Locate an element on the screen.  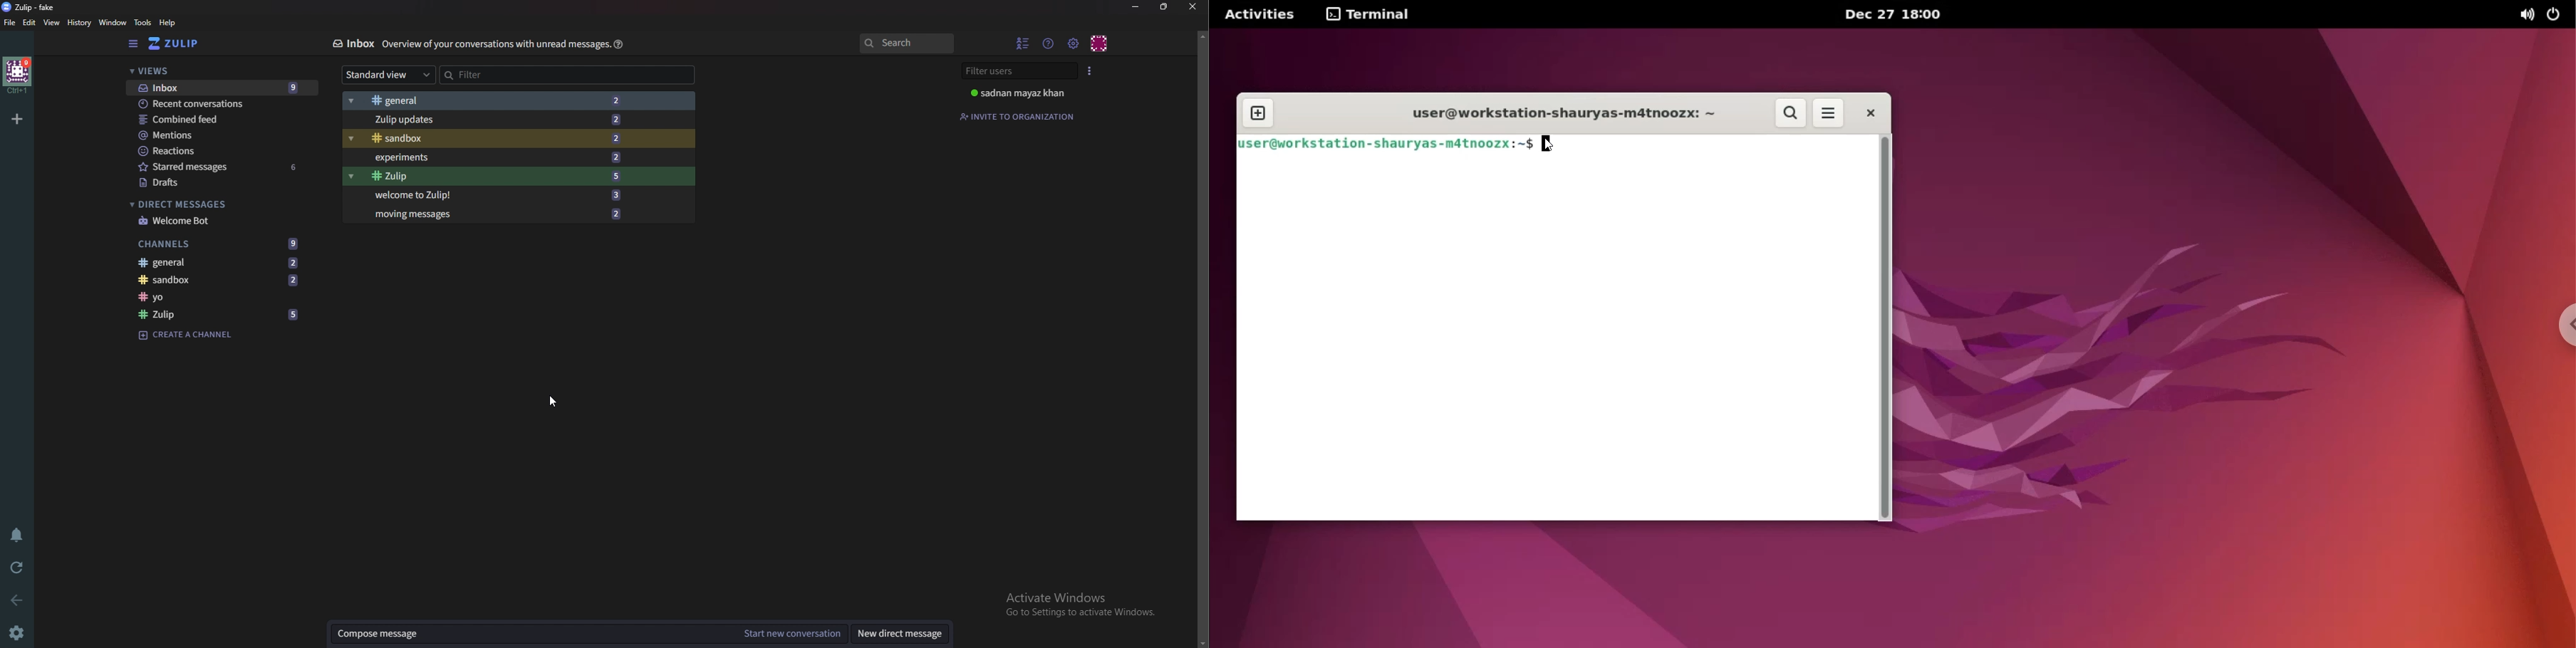
Reload is located at coordinates (19, 566).